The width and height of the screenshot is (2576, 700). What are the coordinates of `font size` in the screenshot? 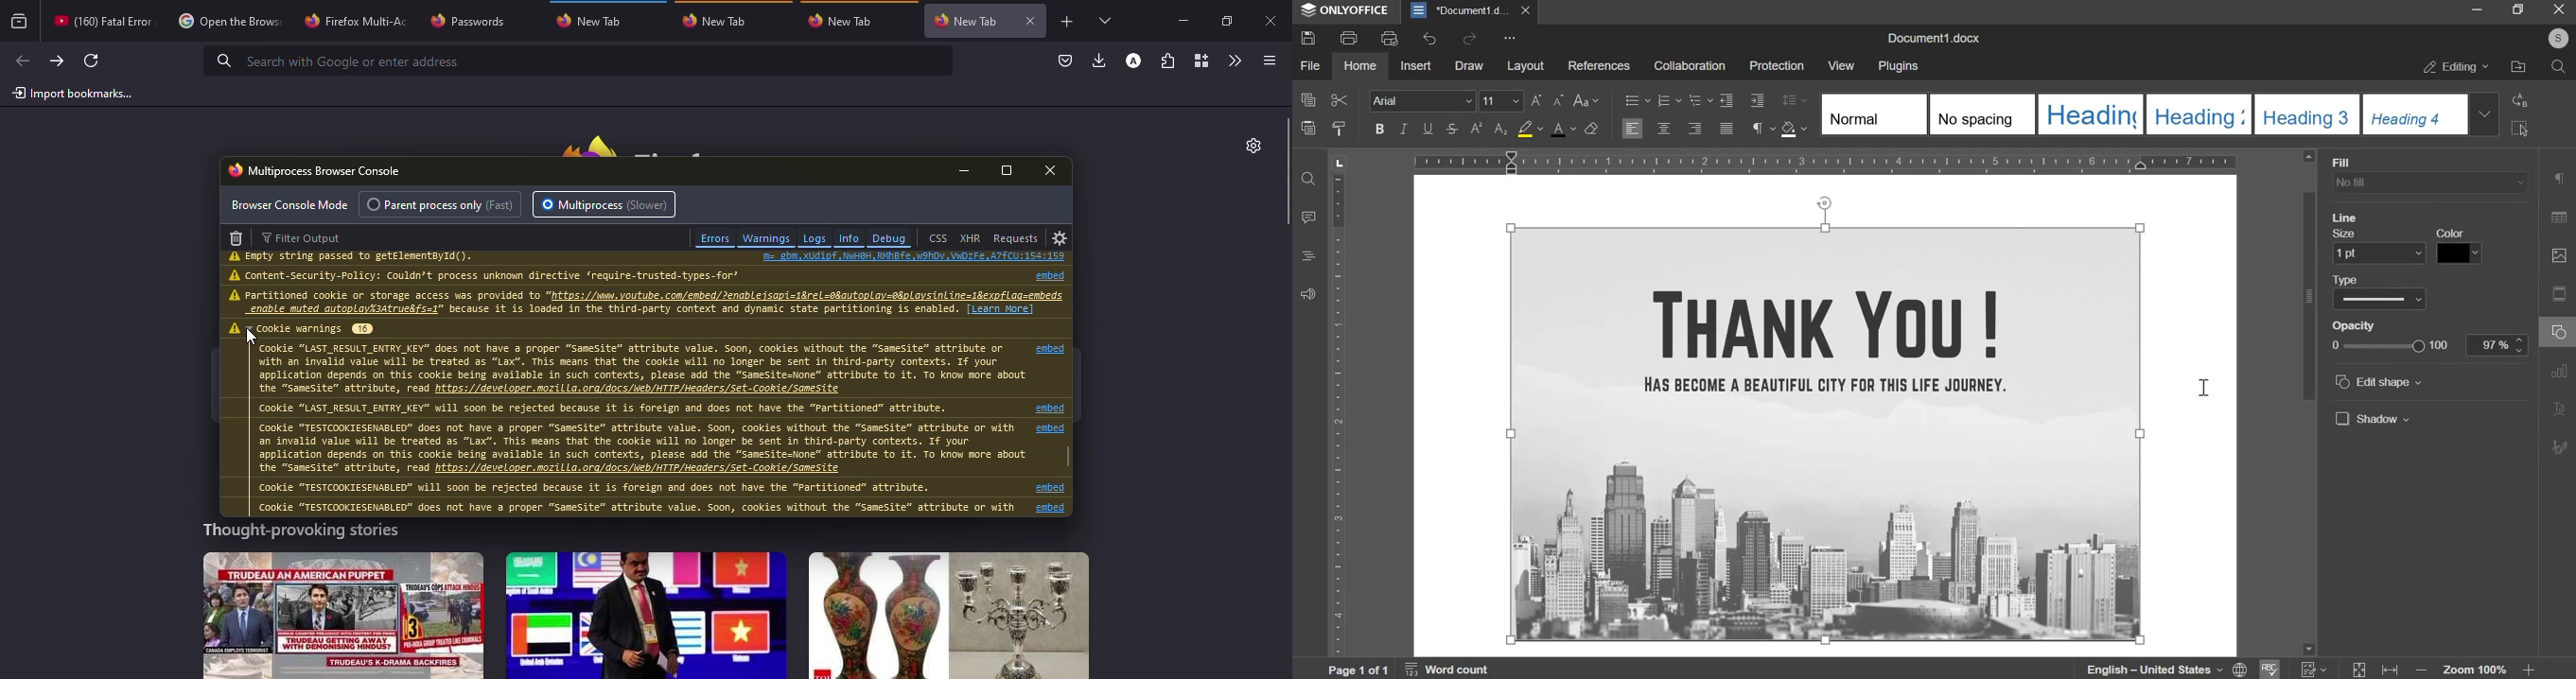 It's located at (1502, 100).